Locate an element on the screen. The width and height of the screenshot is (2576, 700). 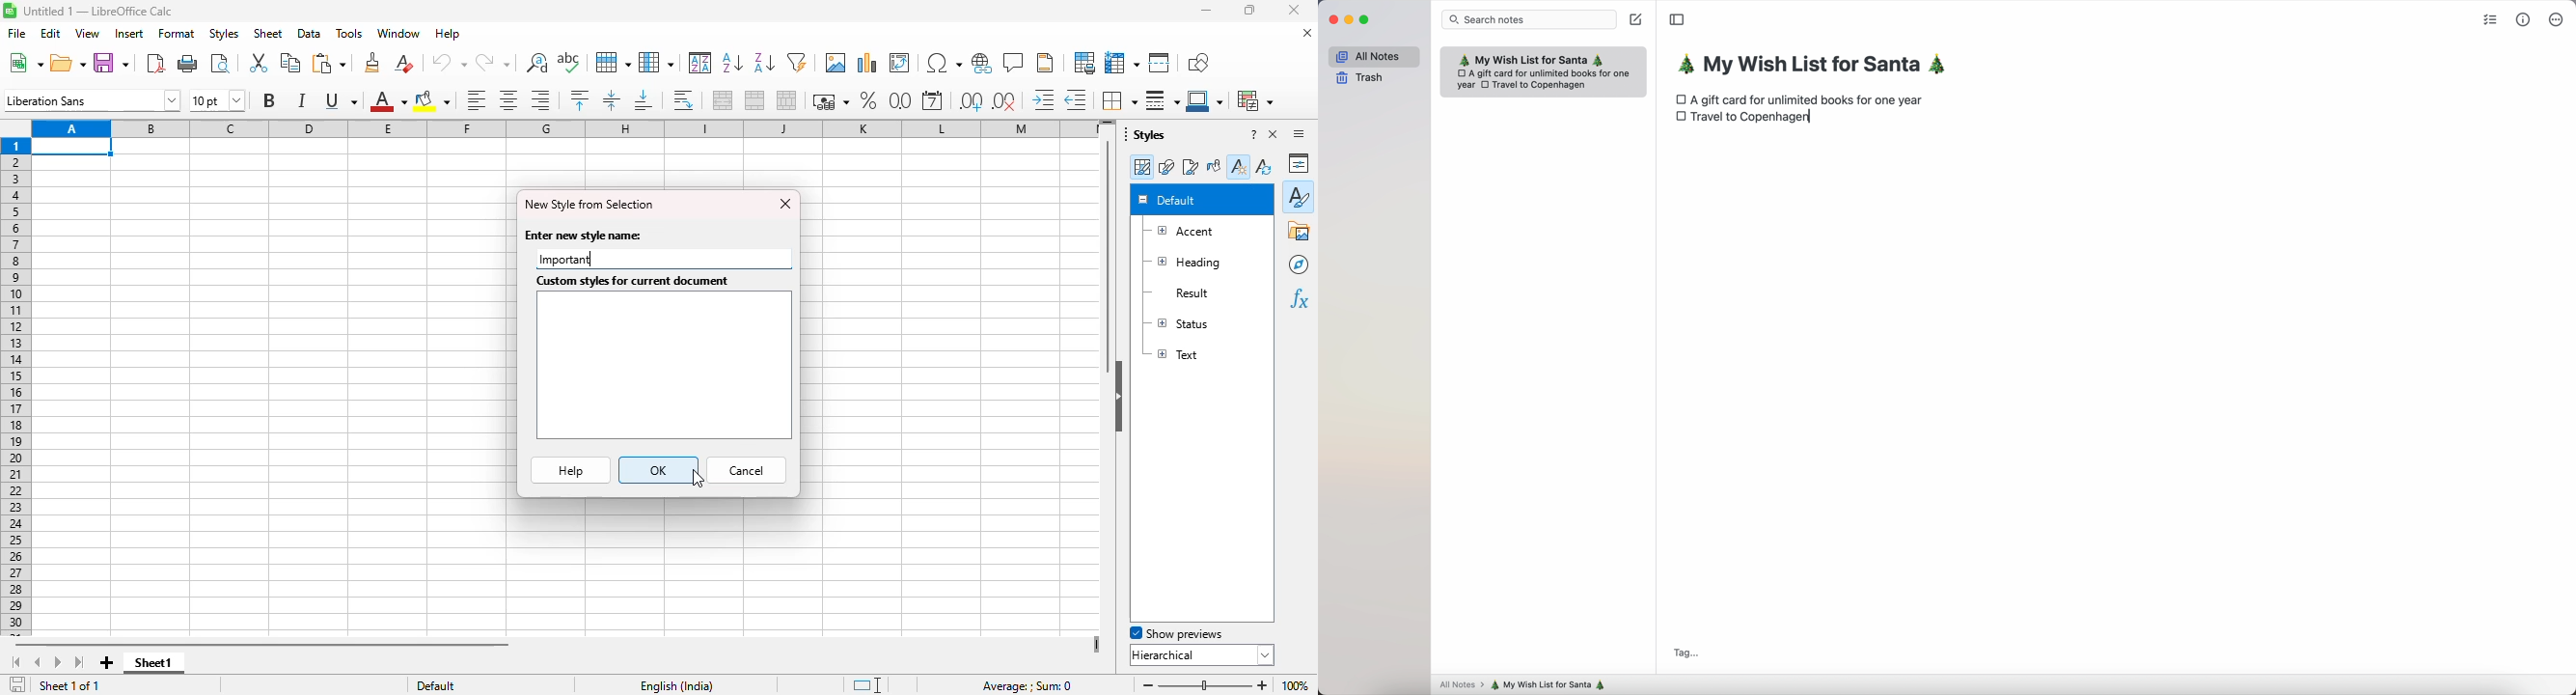
default is located at coordinates (435, 685).